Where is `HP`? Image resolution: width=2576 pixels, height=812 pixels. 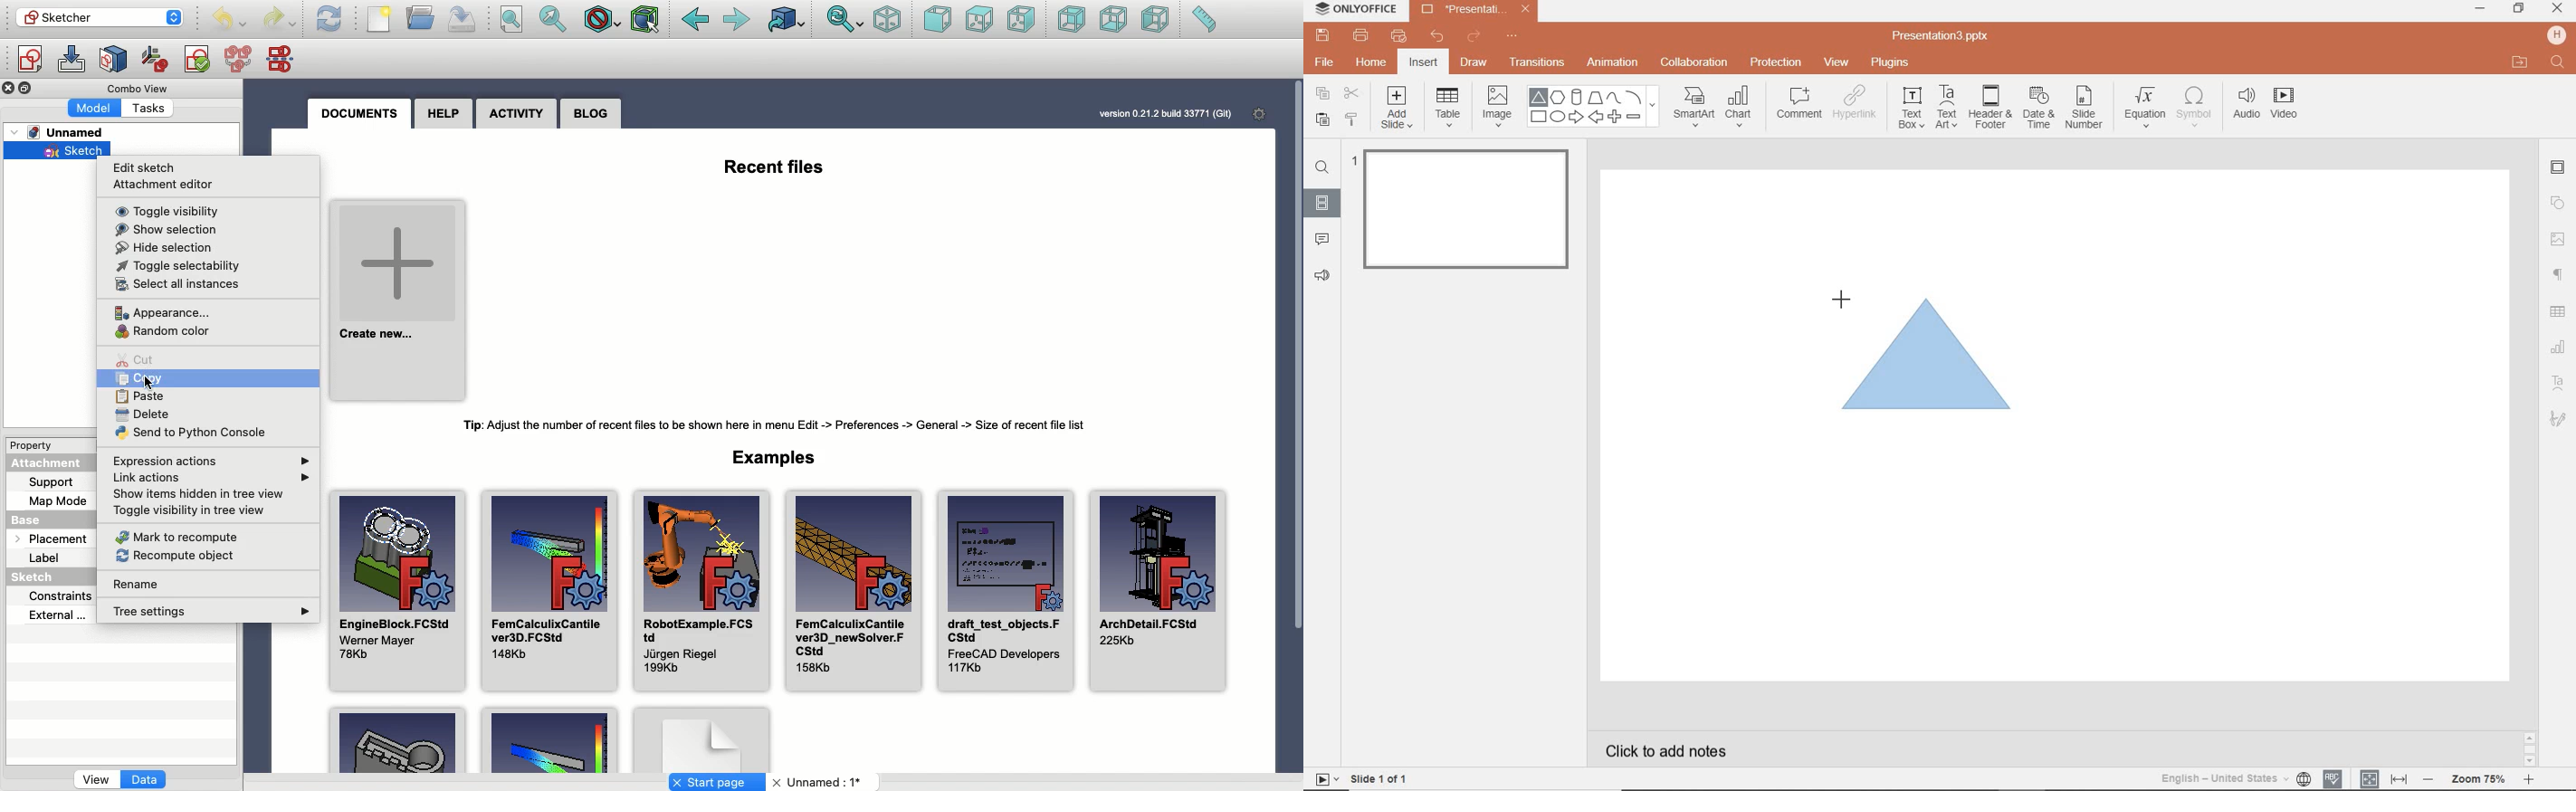 HP is located at coordinates (2558, 35).